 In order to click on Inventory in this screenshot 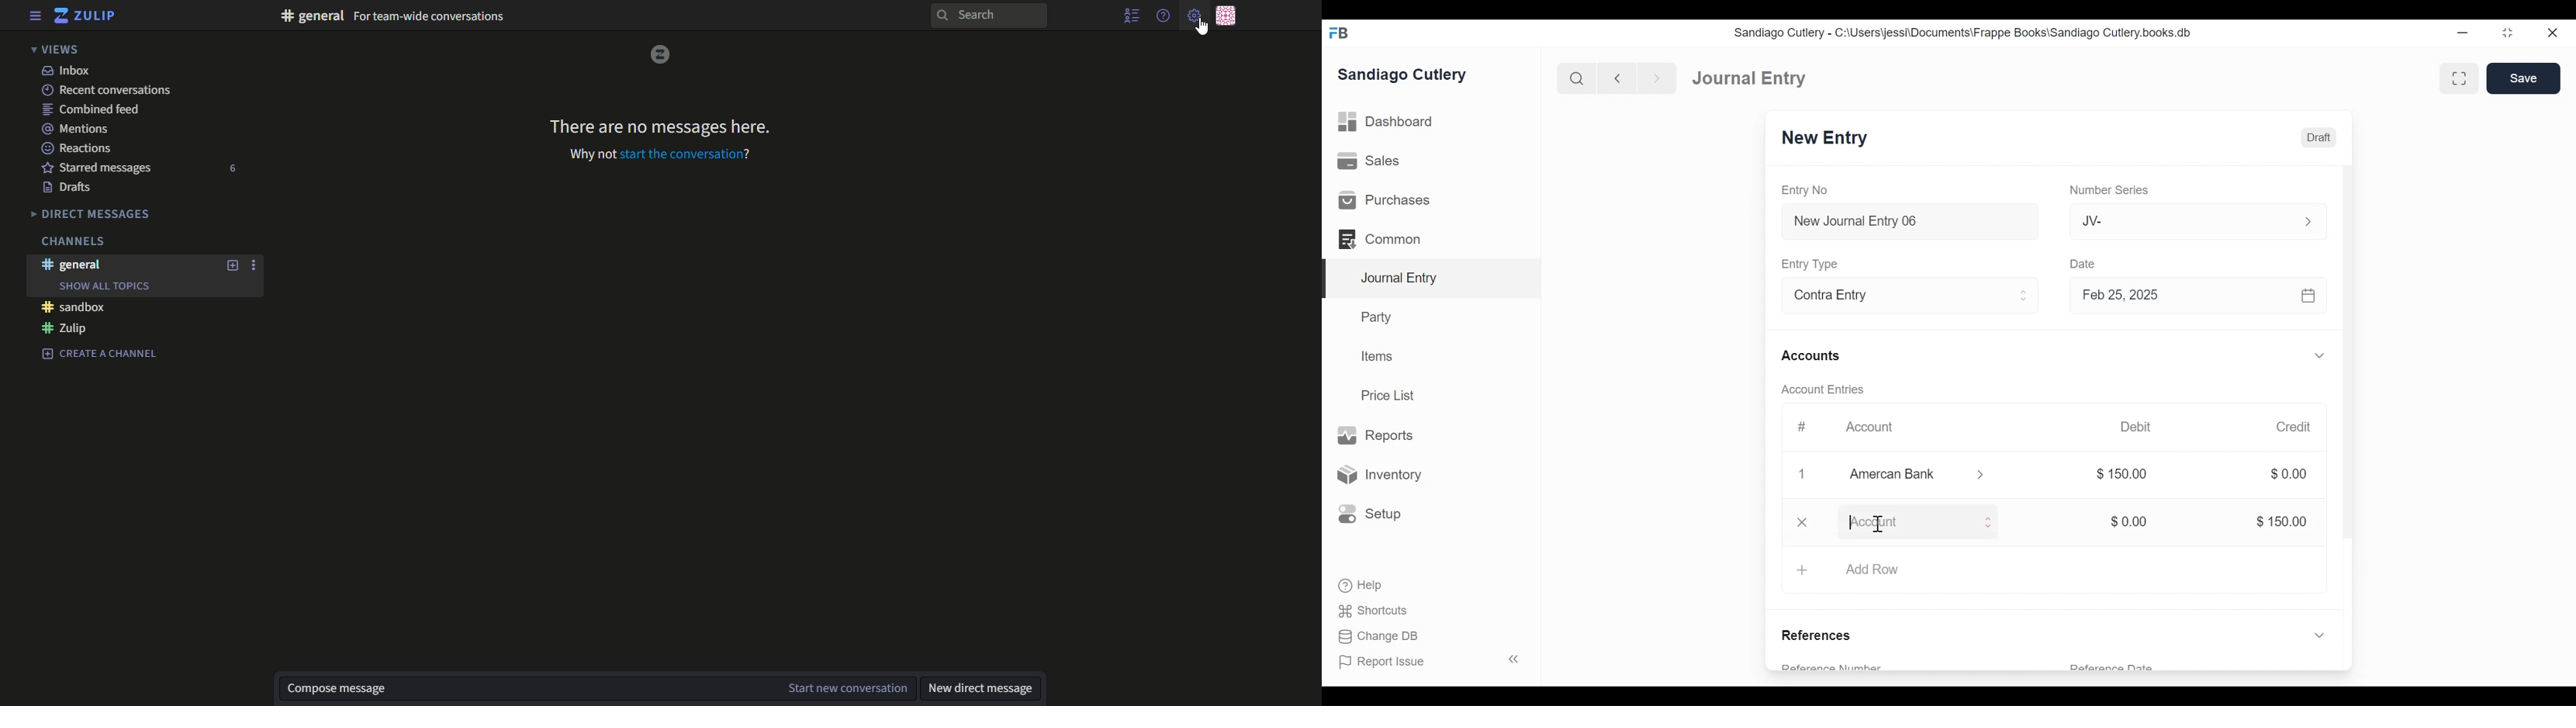, I will do `click(1377, 475)`.